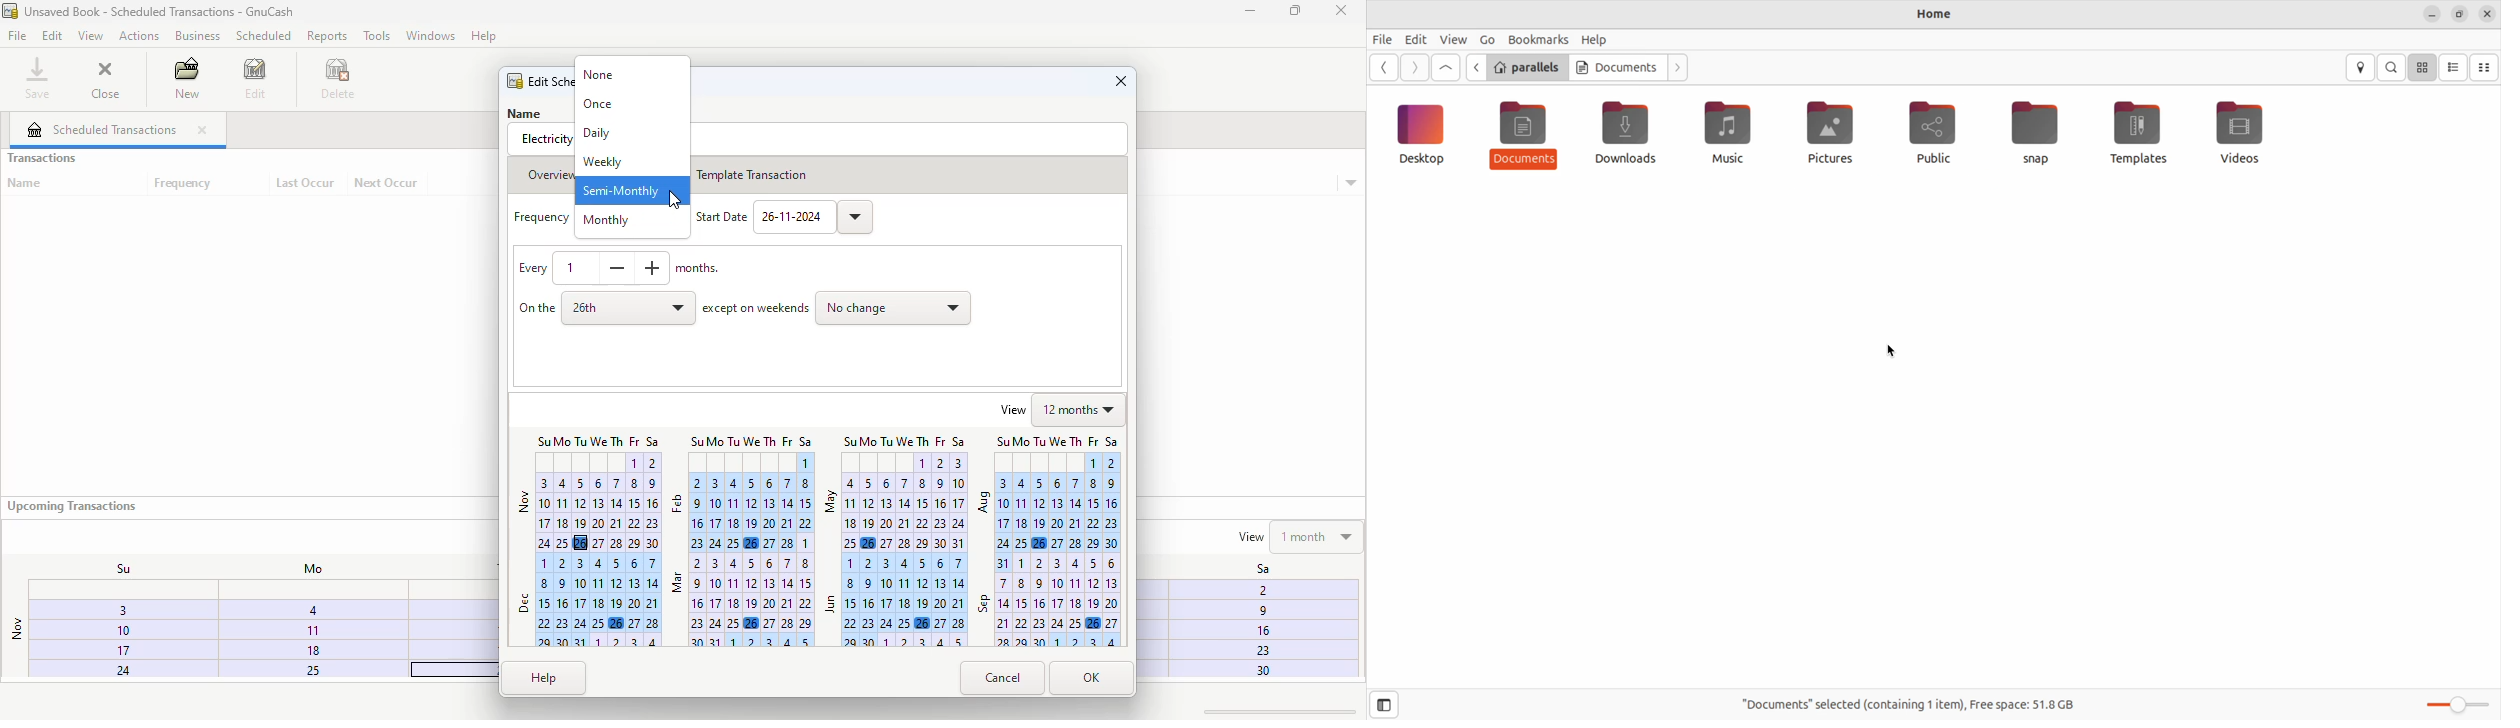 The width and height of the screenshot is (2520, 728). What do you see at coordinates (750, 175) in the screenshot?
I see `template transaction` at bounding box center [750, 175].